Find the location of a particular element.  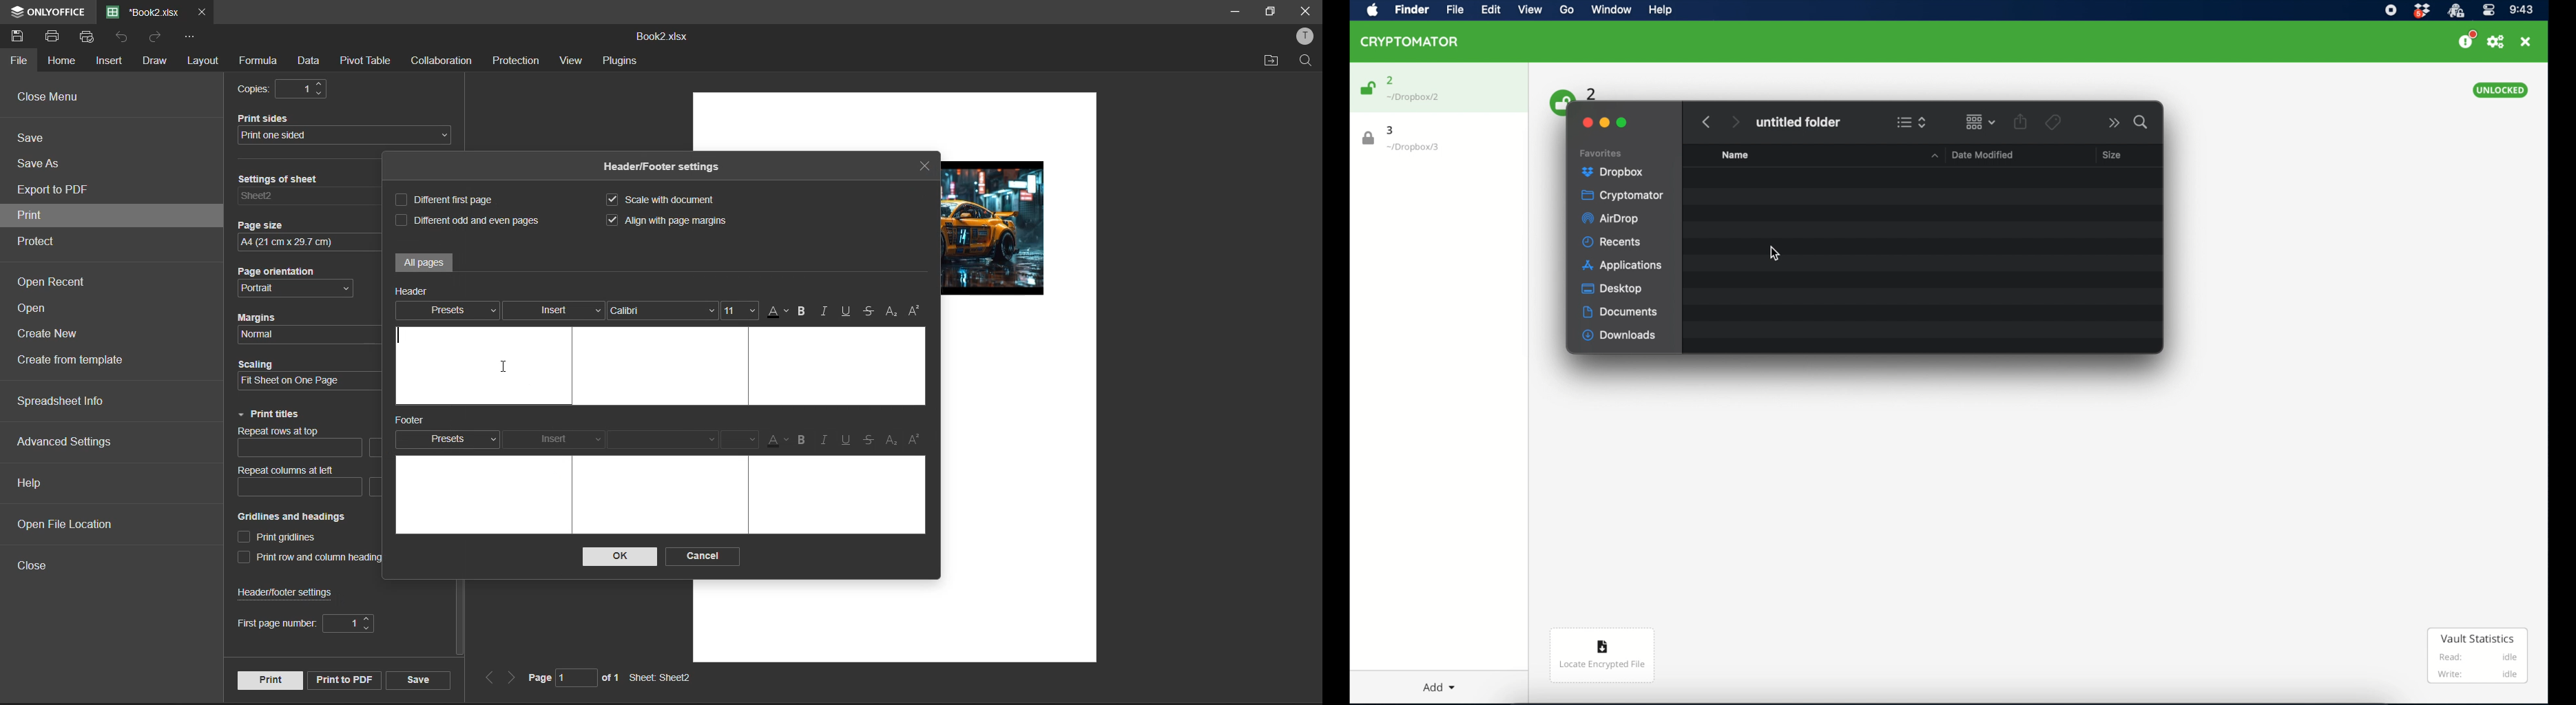

print is located at coordinates (37, 215).